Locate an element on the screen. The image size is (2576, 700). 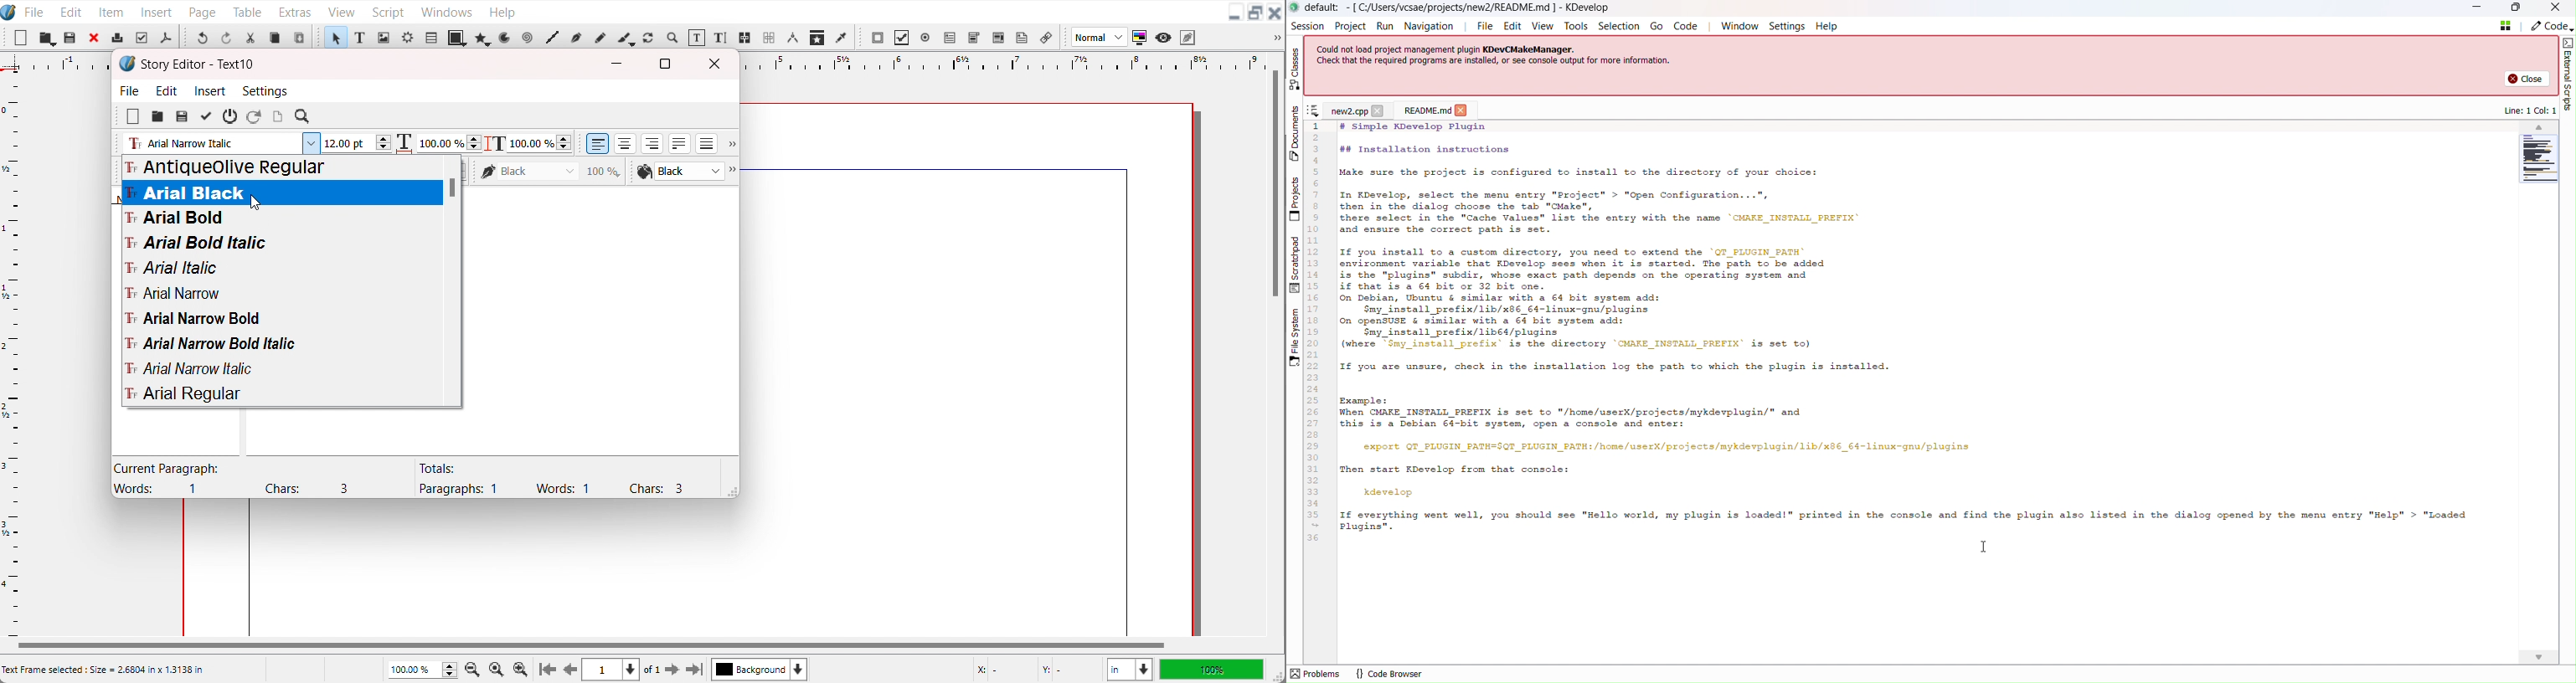
Vertical scrollbar is located at coordinates (455, 280).